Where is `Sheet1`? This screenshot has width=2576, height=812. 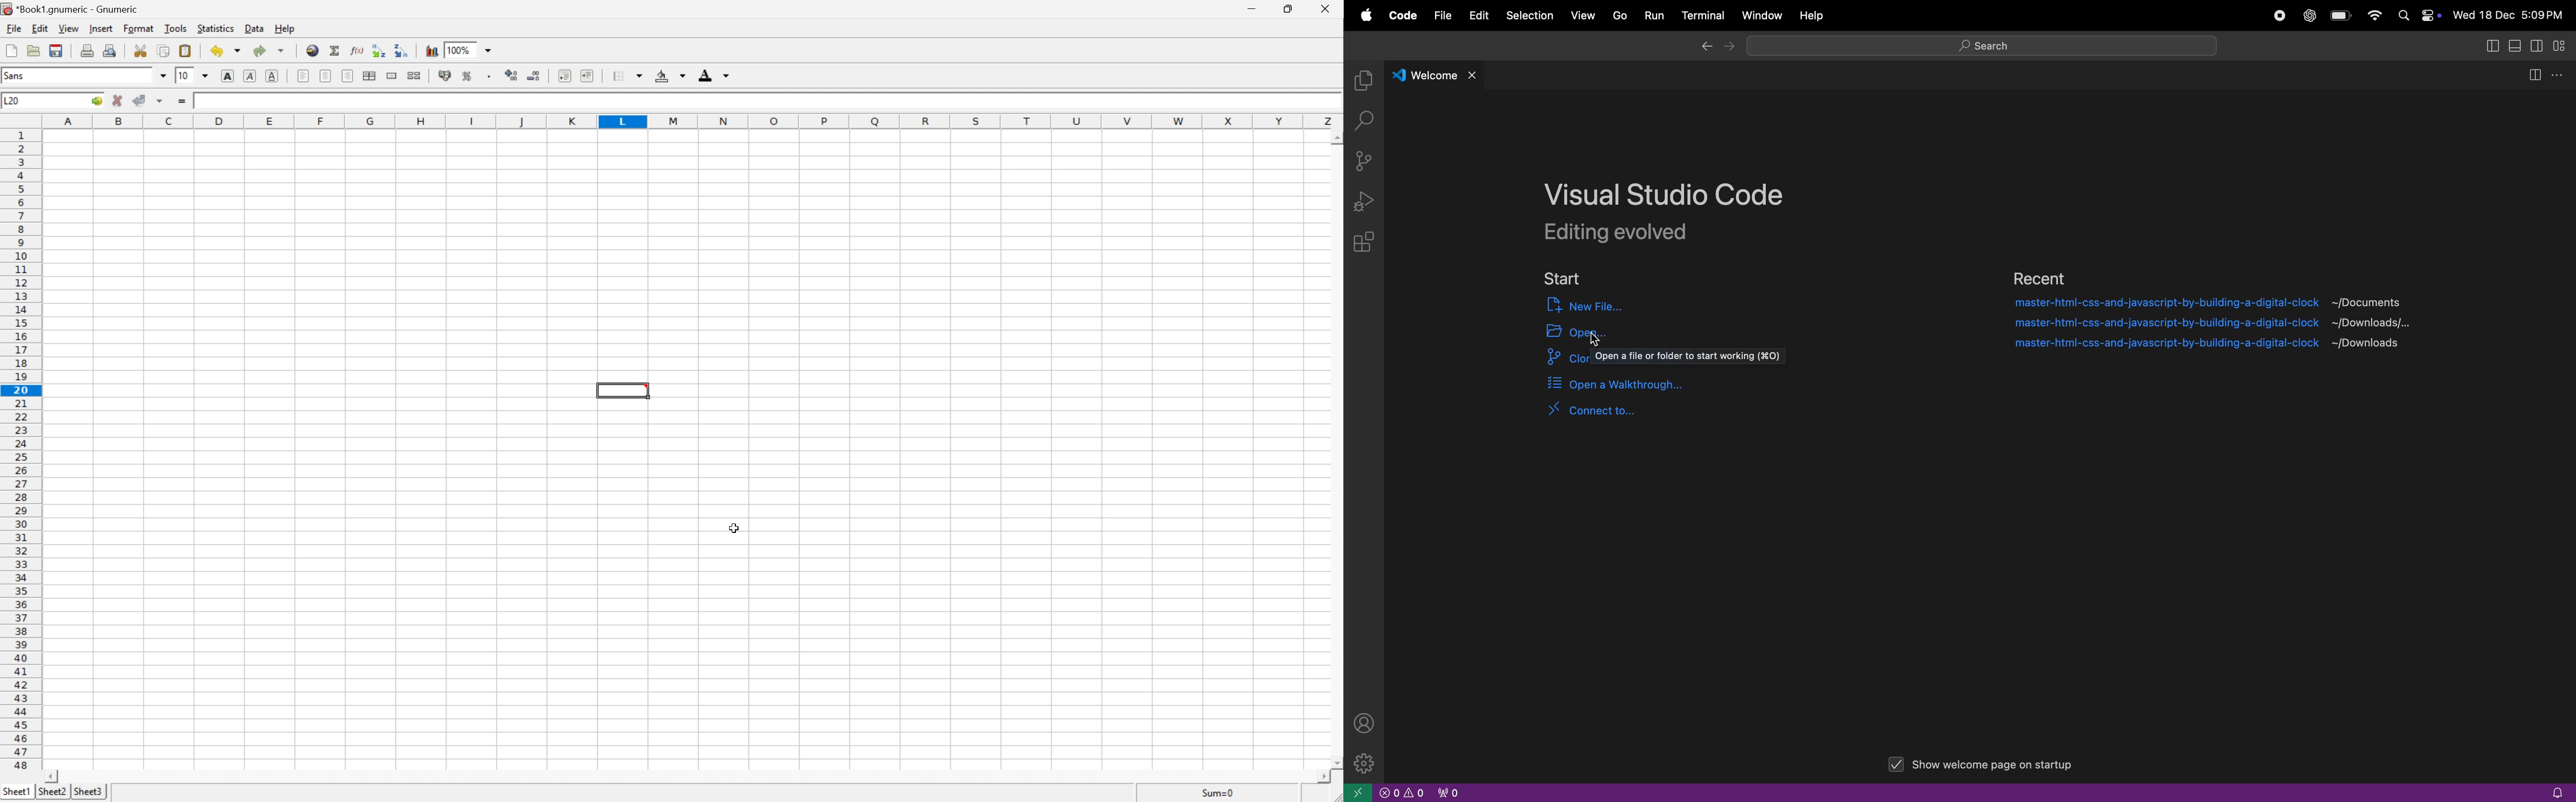
Sheet1 is located at coordinates (18, 791).